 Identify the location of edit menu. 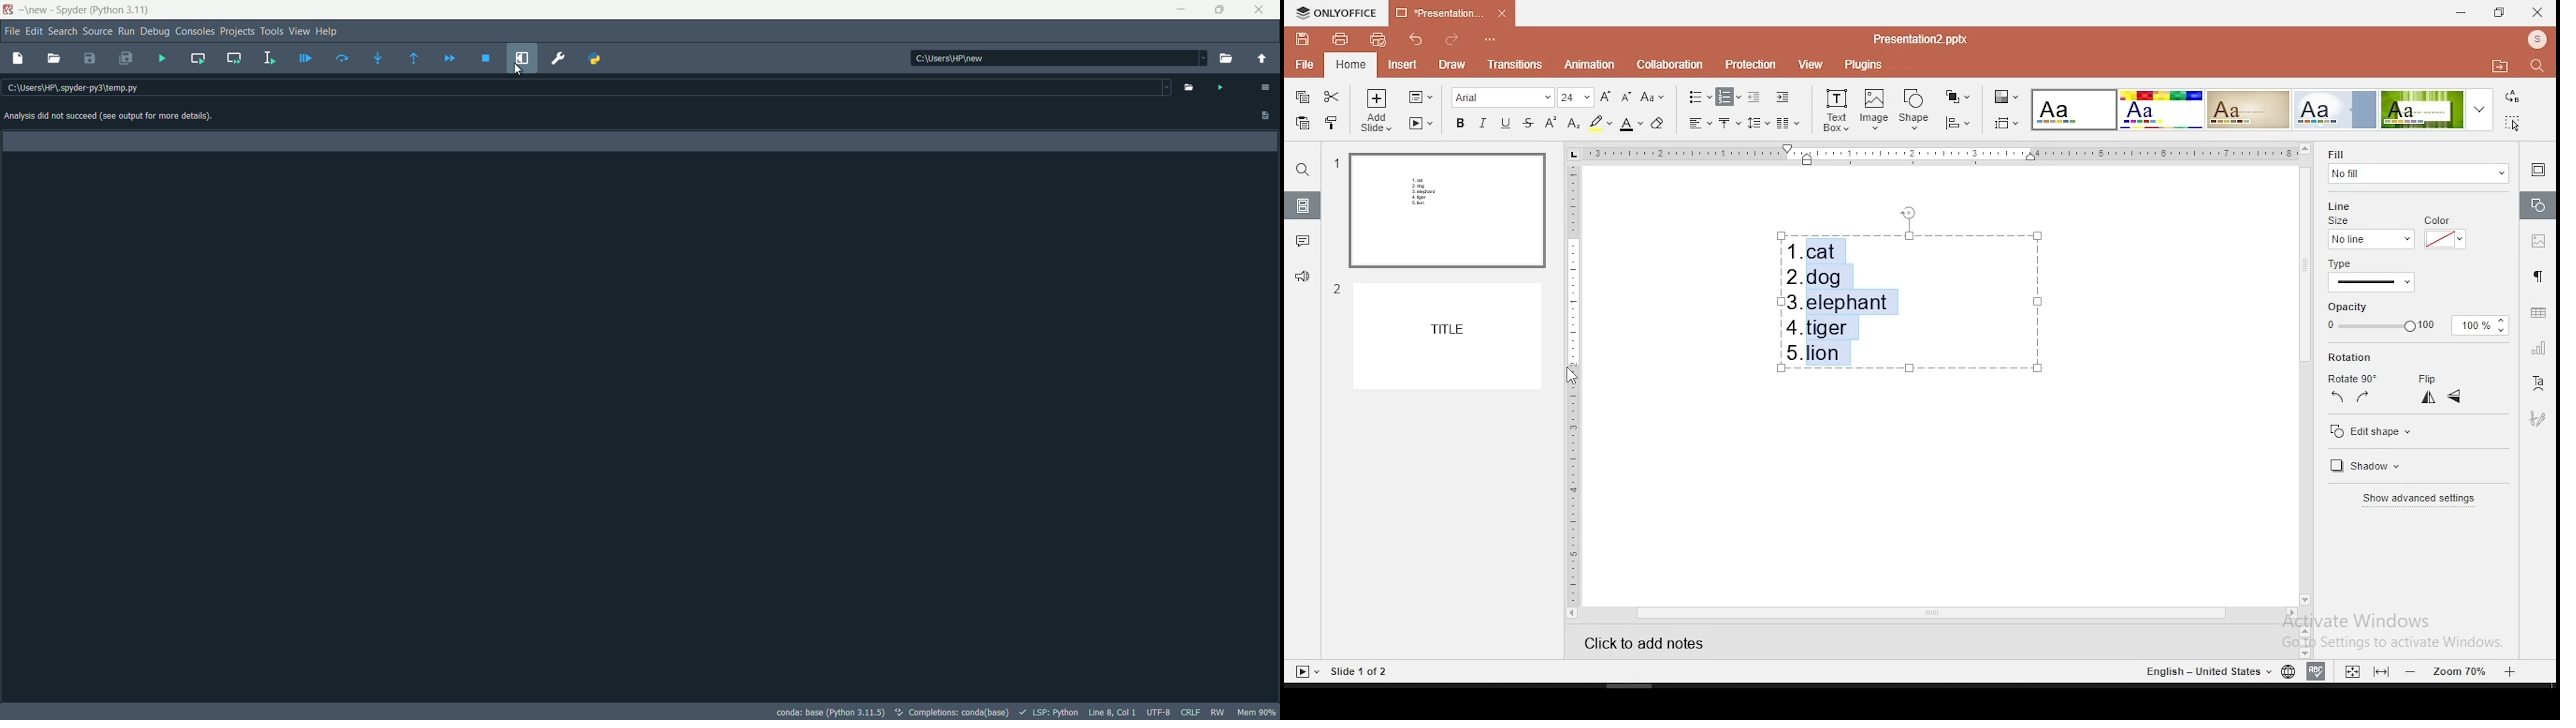
(33, 31).